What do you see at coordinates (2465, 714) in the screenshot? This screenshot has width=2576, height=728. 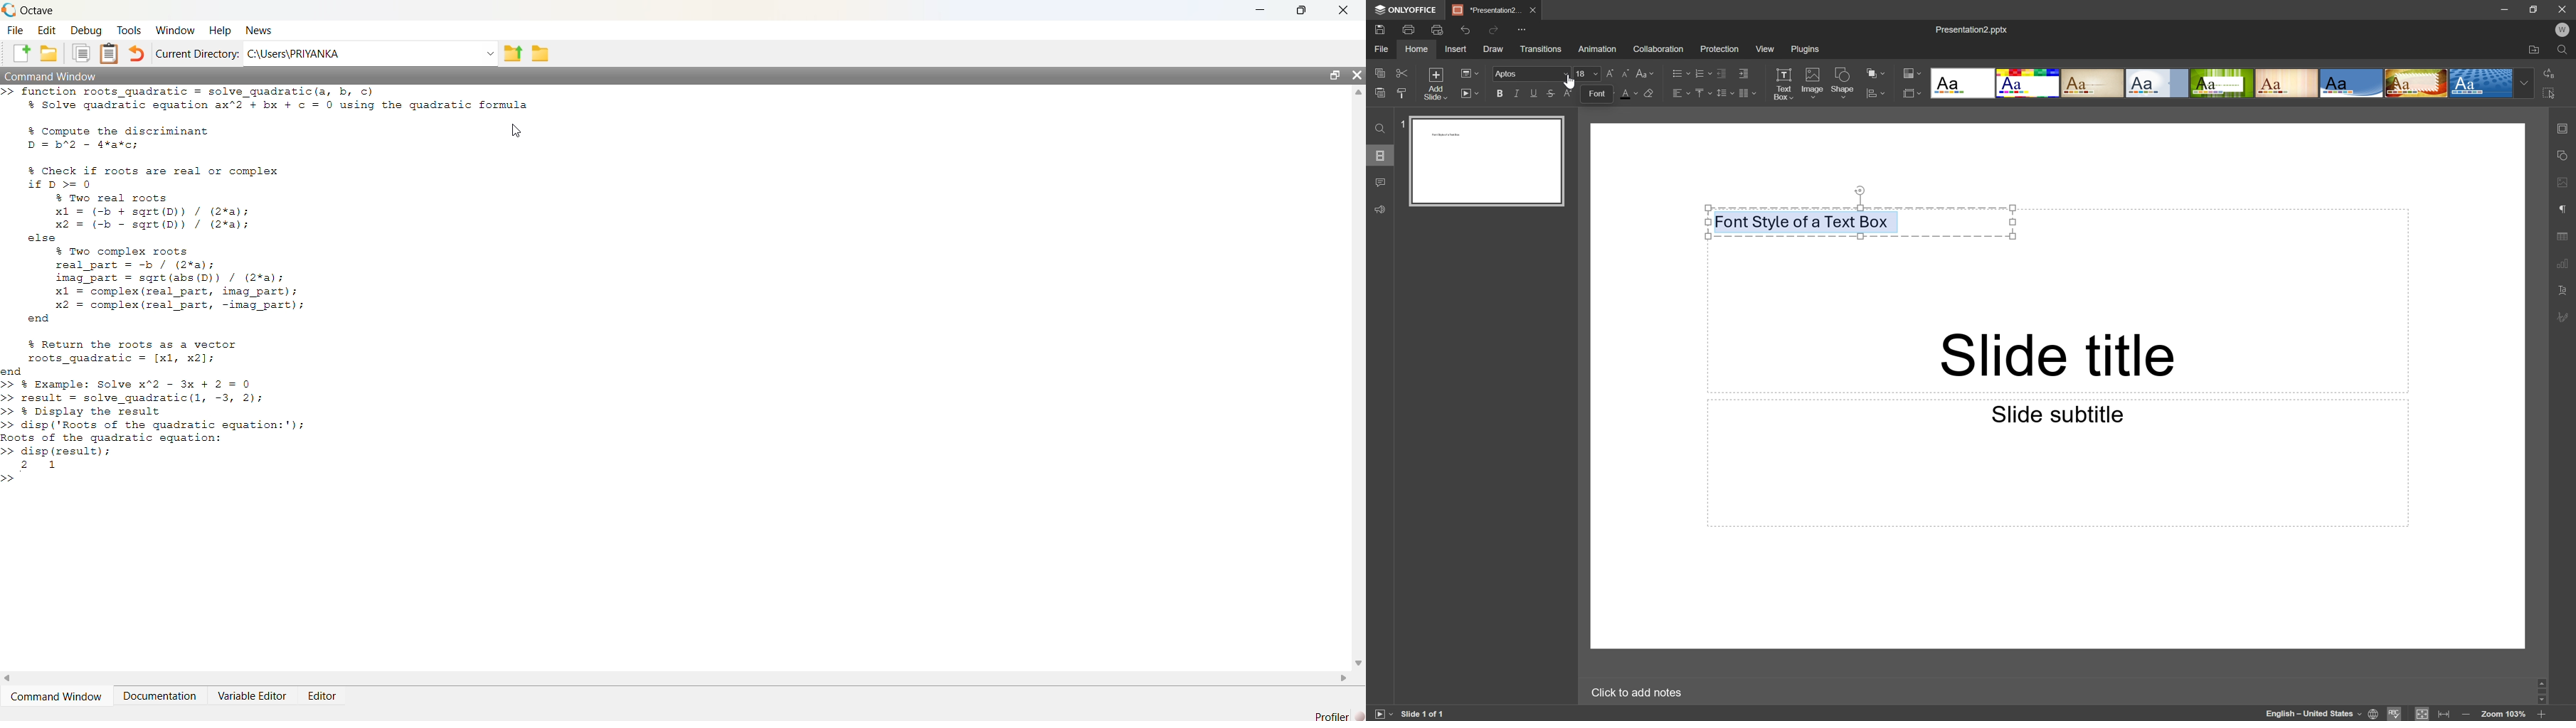 I see `Zoom out` at bounding box center [2465, 714].